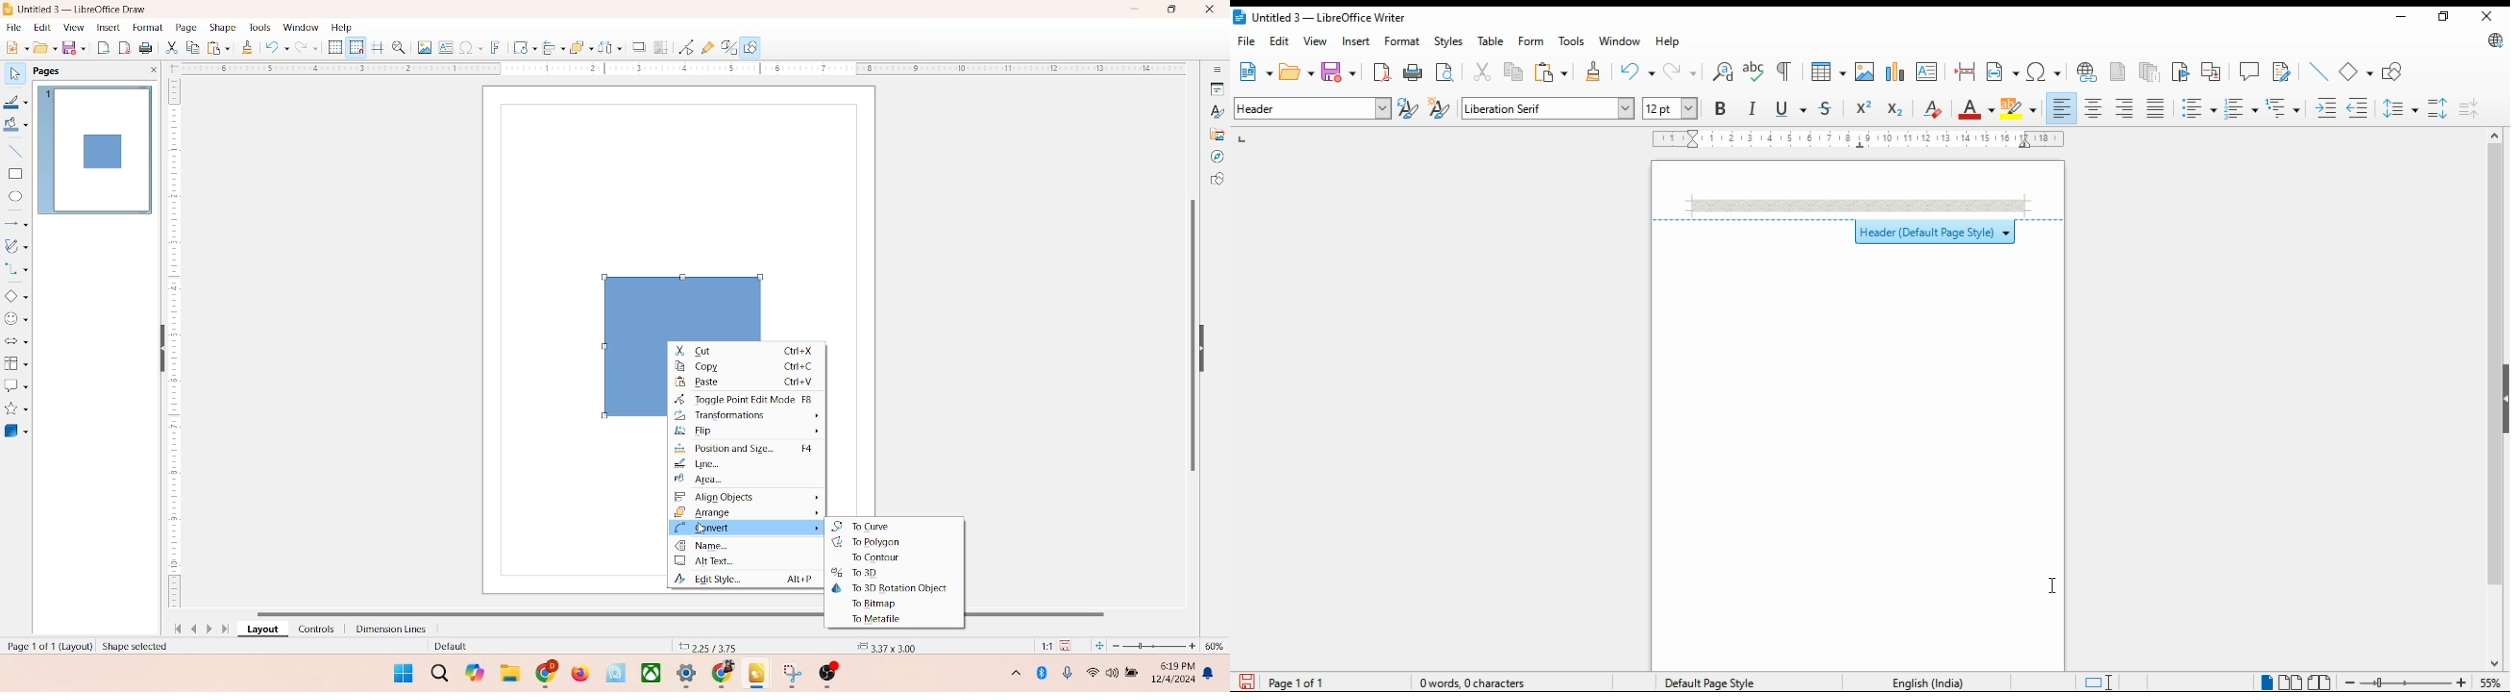 The image size is (2520, 700). What do you see at coordinates (1218, 646) in the screenshot?
I see `zoom percentage` at bounding box center [1218, 646].